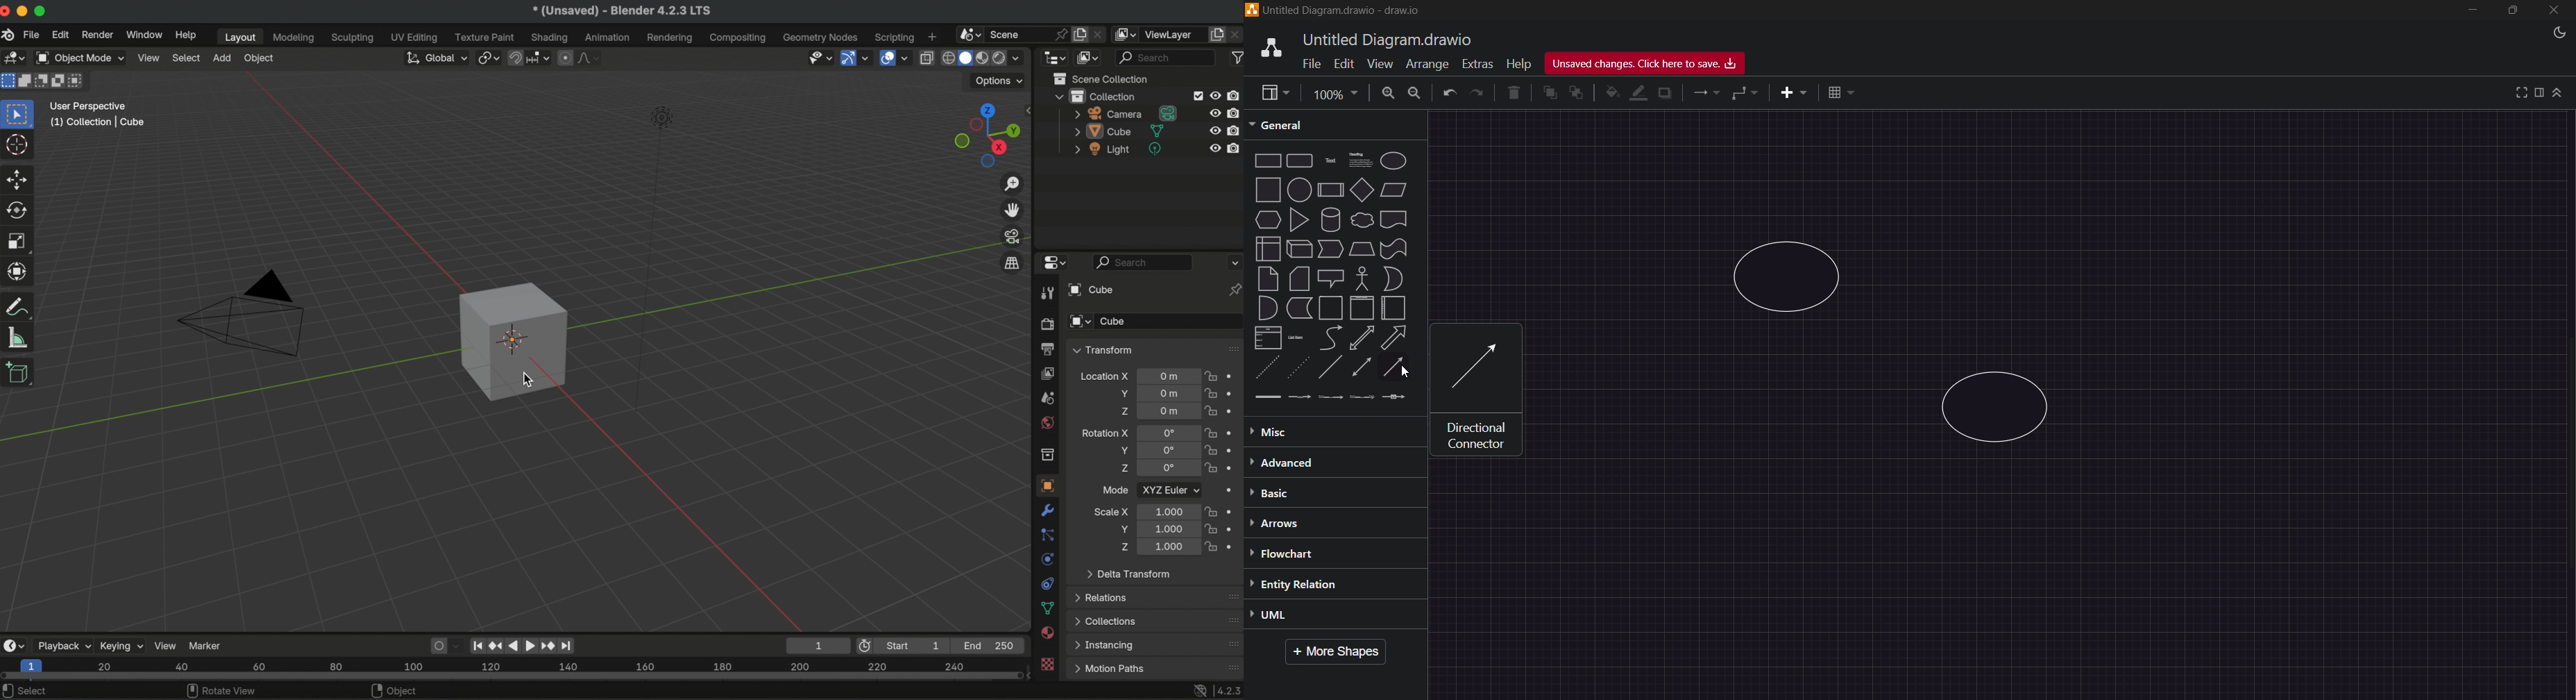 The height and width of the screenshot is (700, 2576). I want to click on disable in render, so click(1235, 147).